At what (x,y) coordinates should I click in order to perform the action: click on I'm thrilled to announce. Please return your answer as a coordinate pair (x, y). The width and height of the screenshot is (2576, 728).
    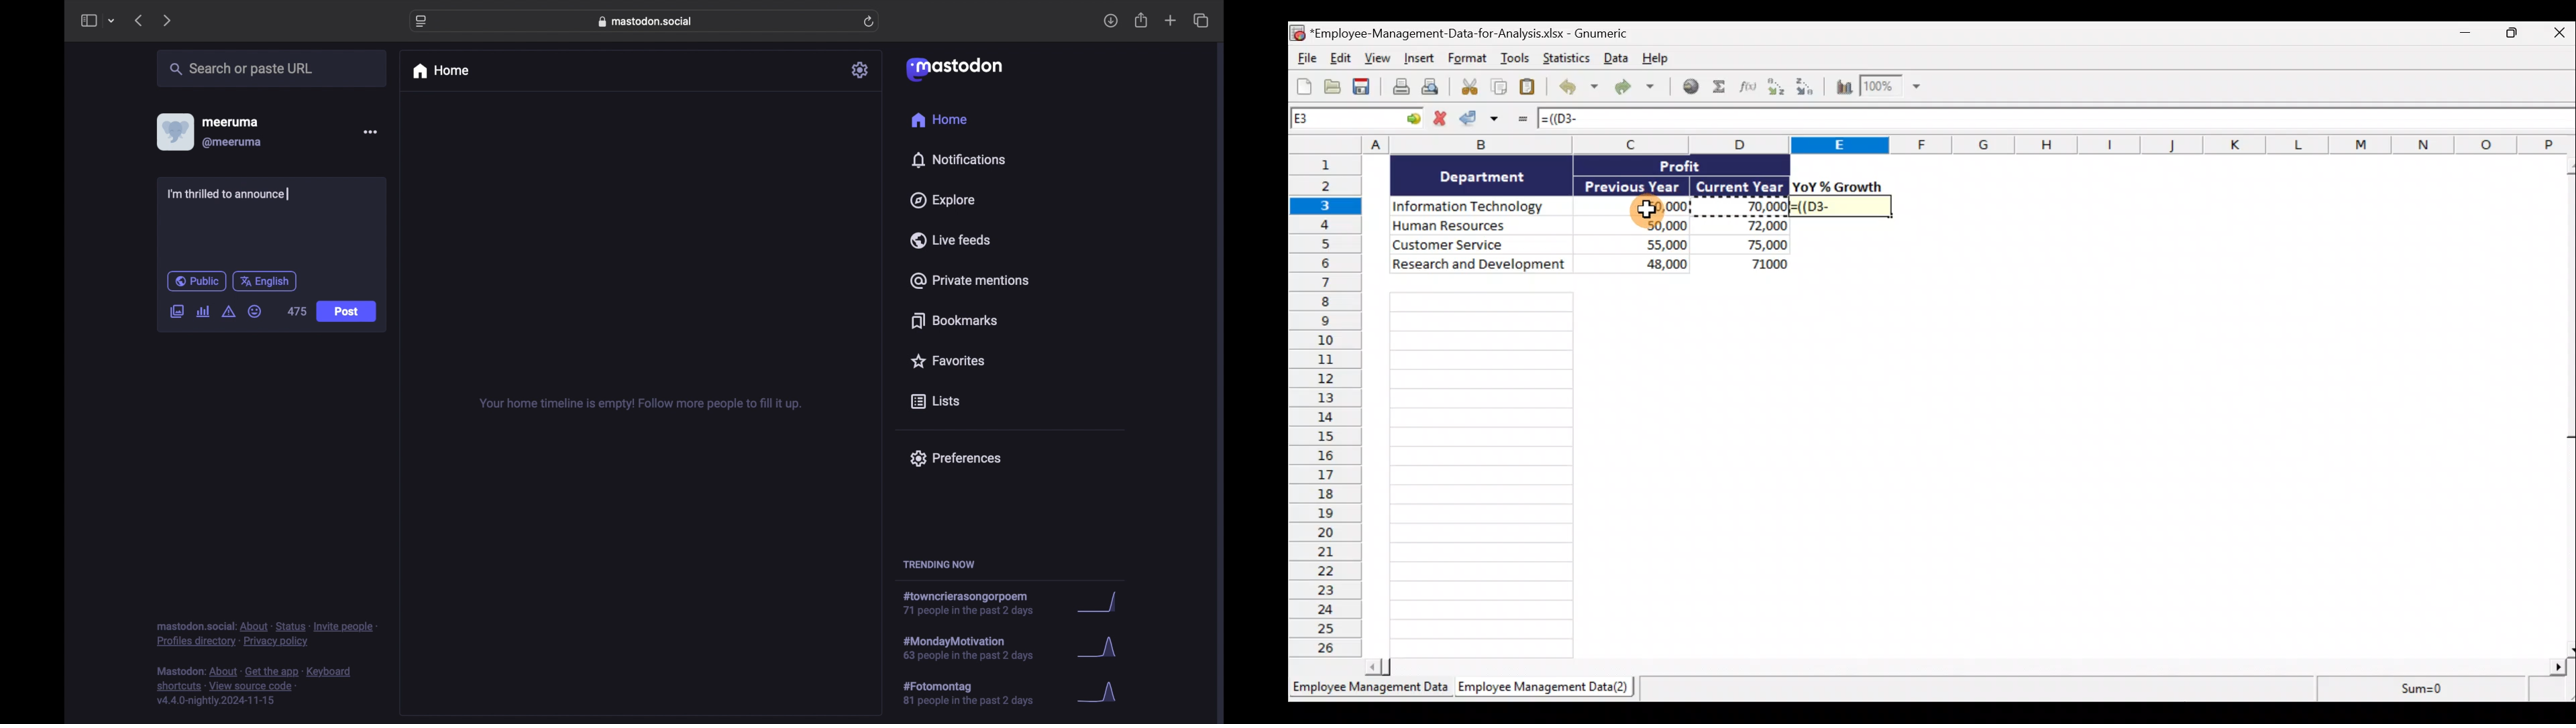
    Looking at the image, I should click on (228, 194).